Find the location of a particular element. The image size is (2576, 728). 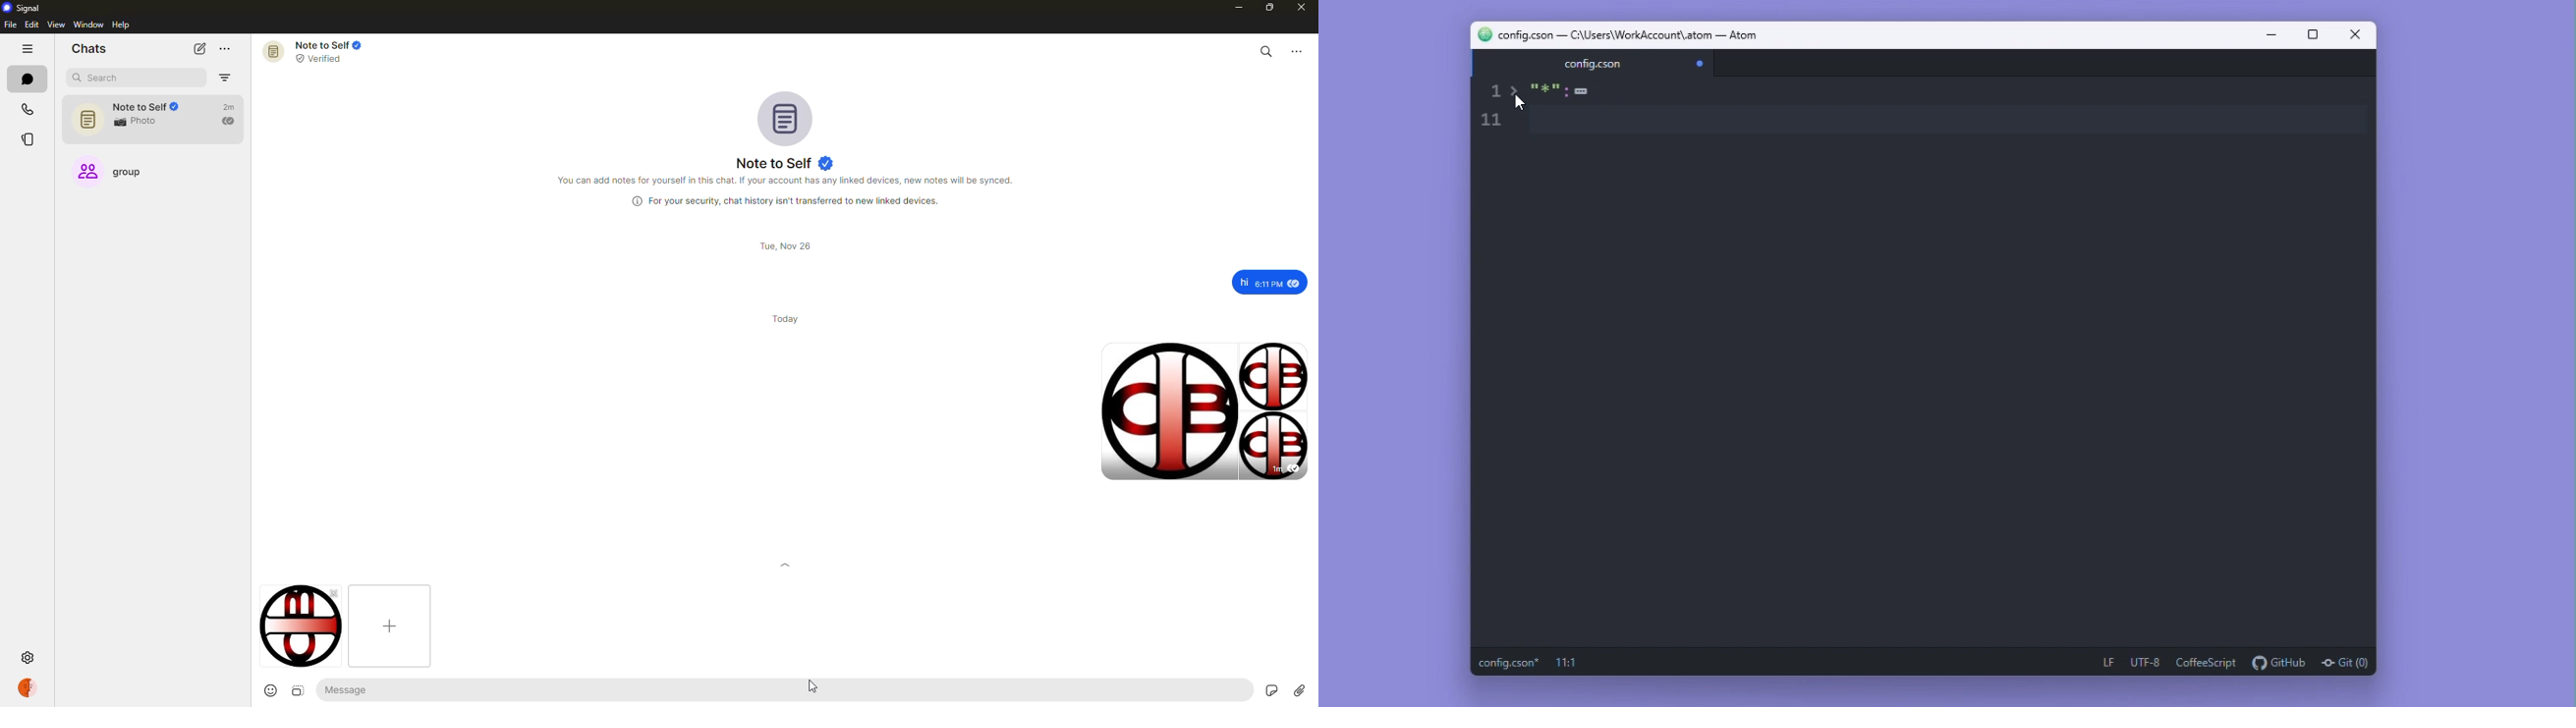

stickers is located at coordinates (1269, 689).